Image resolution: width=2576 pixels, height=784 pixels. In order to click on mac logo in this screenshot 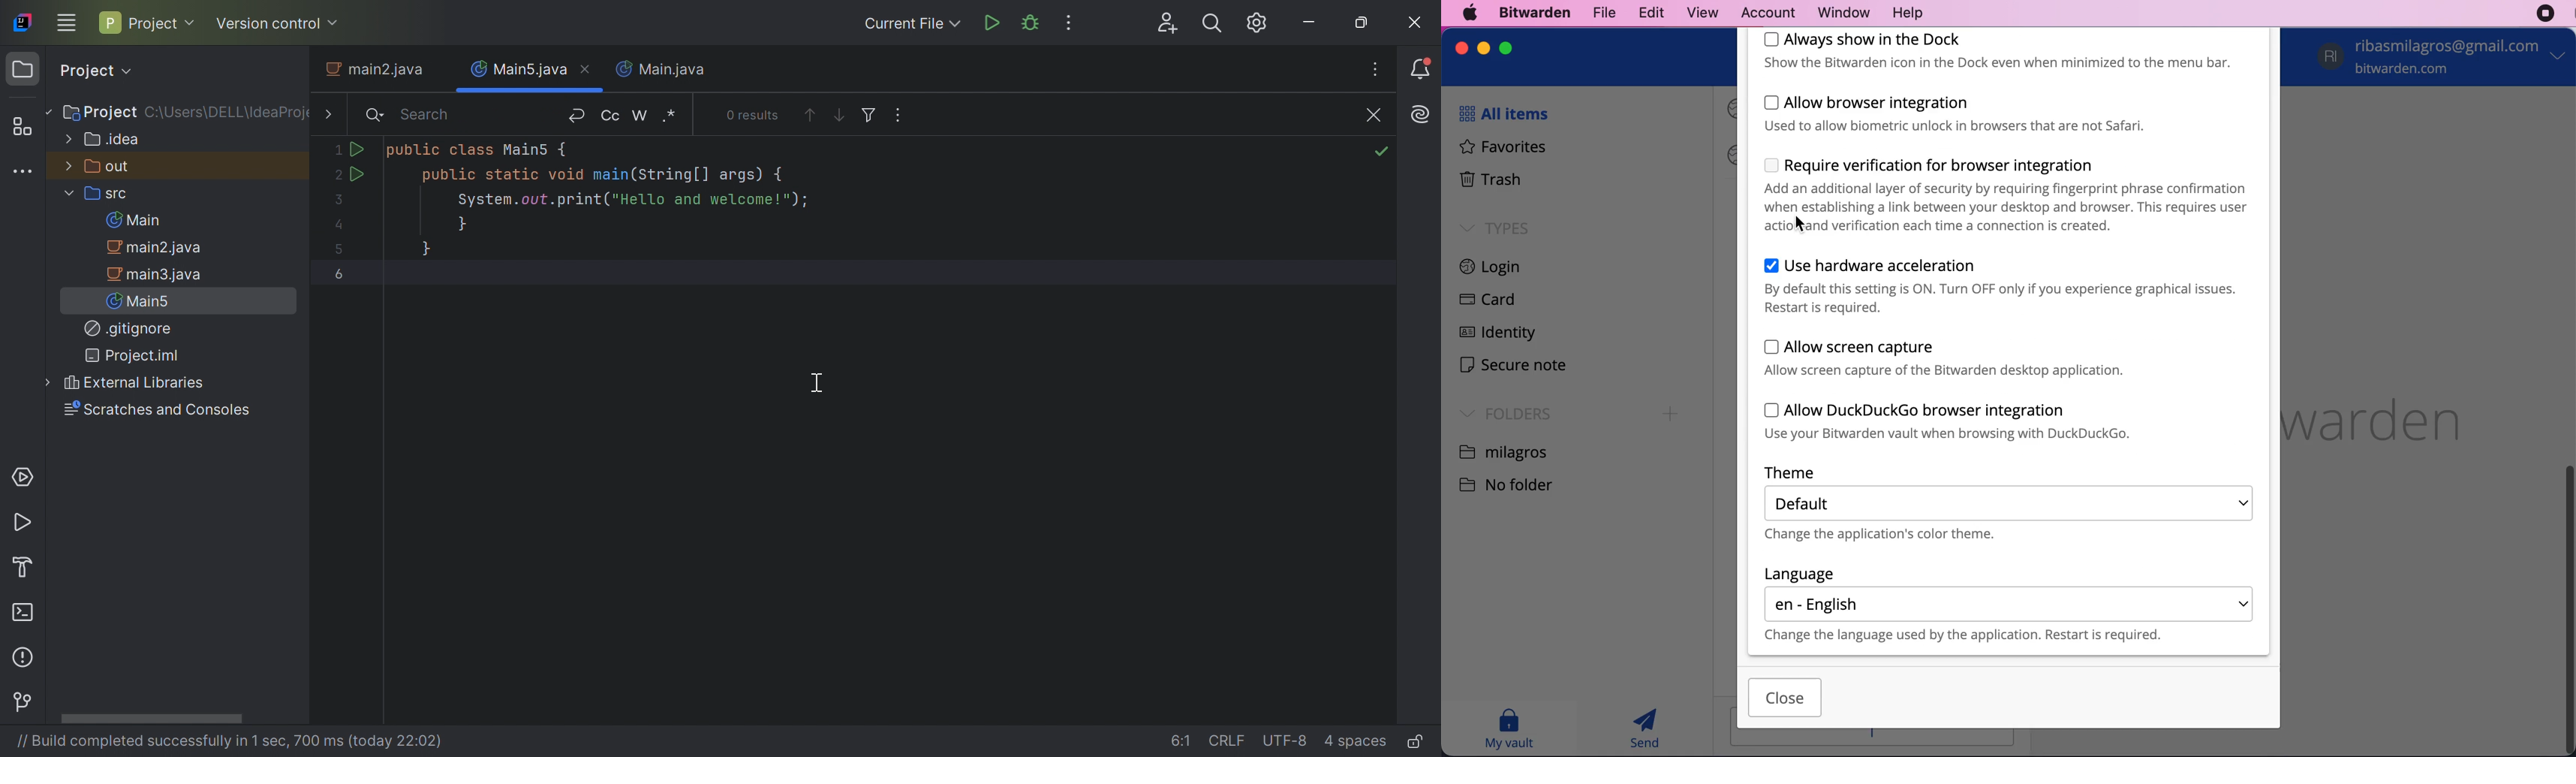, I will do `click(1471, 13)`.